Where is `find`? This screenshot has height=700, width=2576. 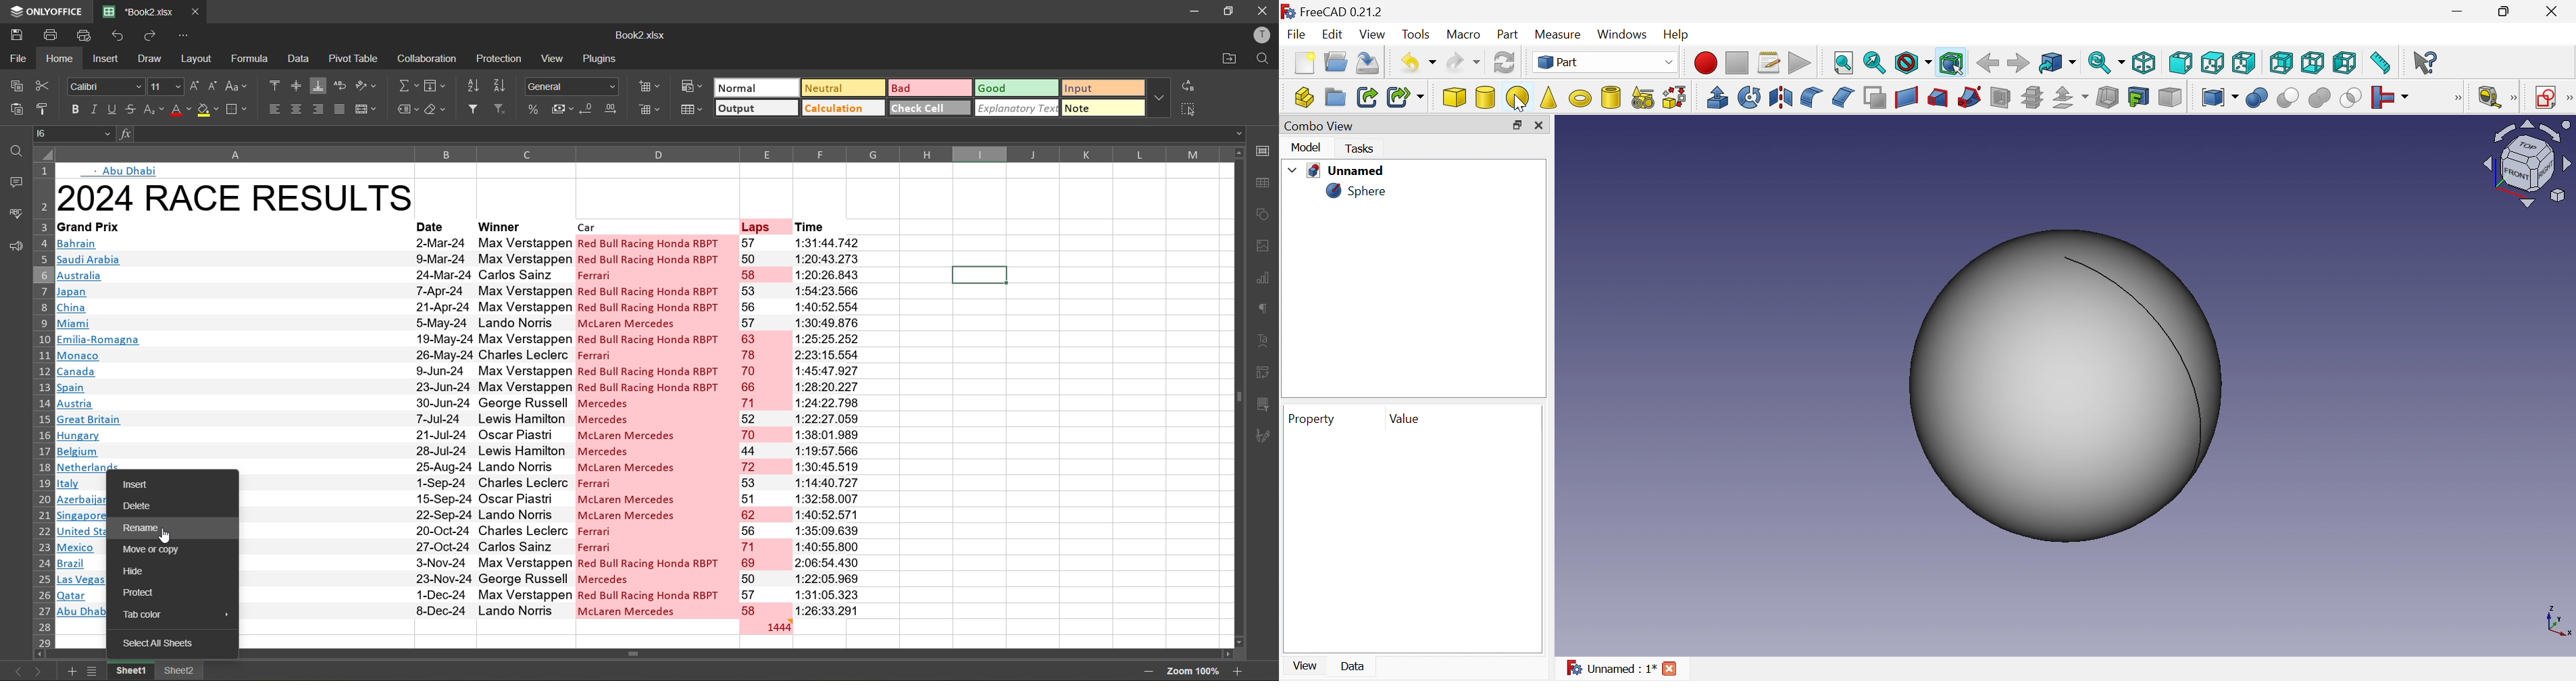 find is located at coordinates (13, 147).